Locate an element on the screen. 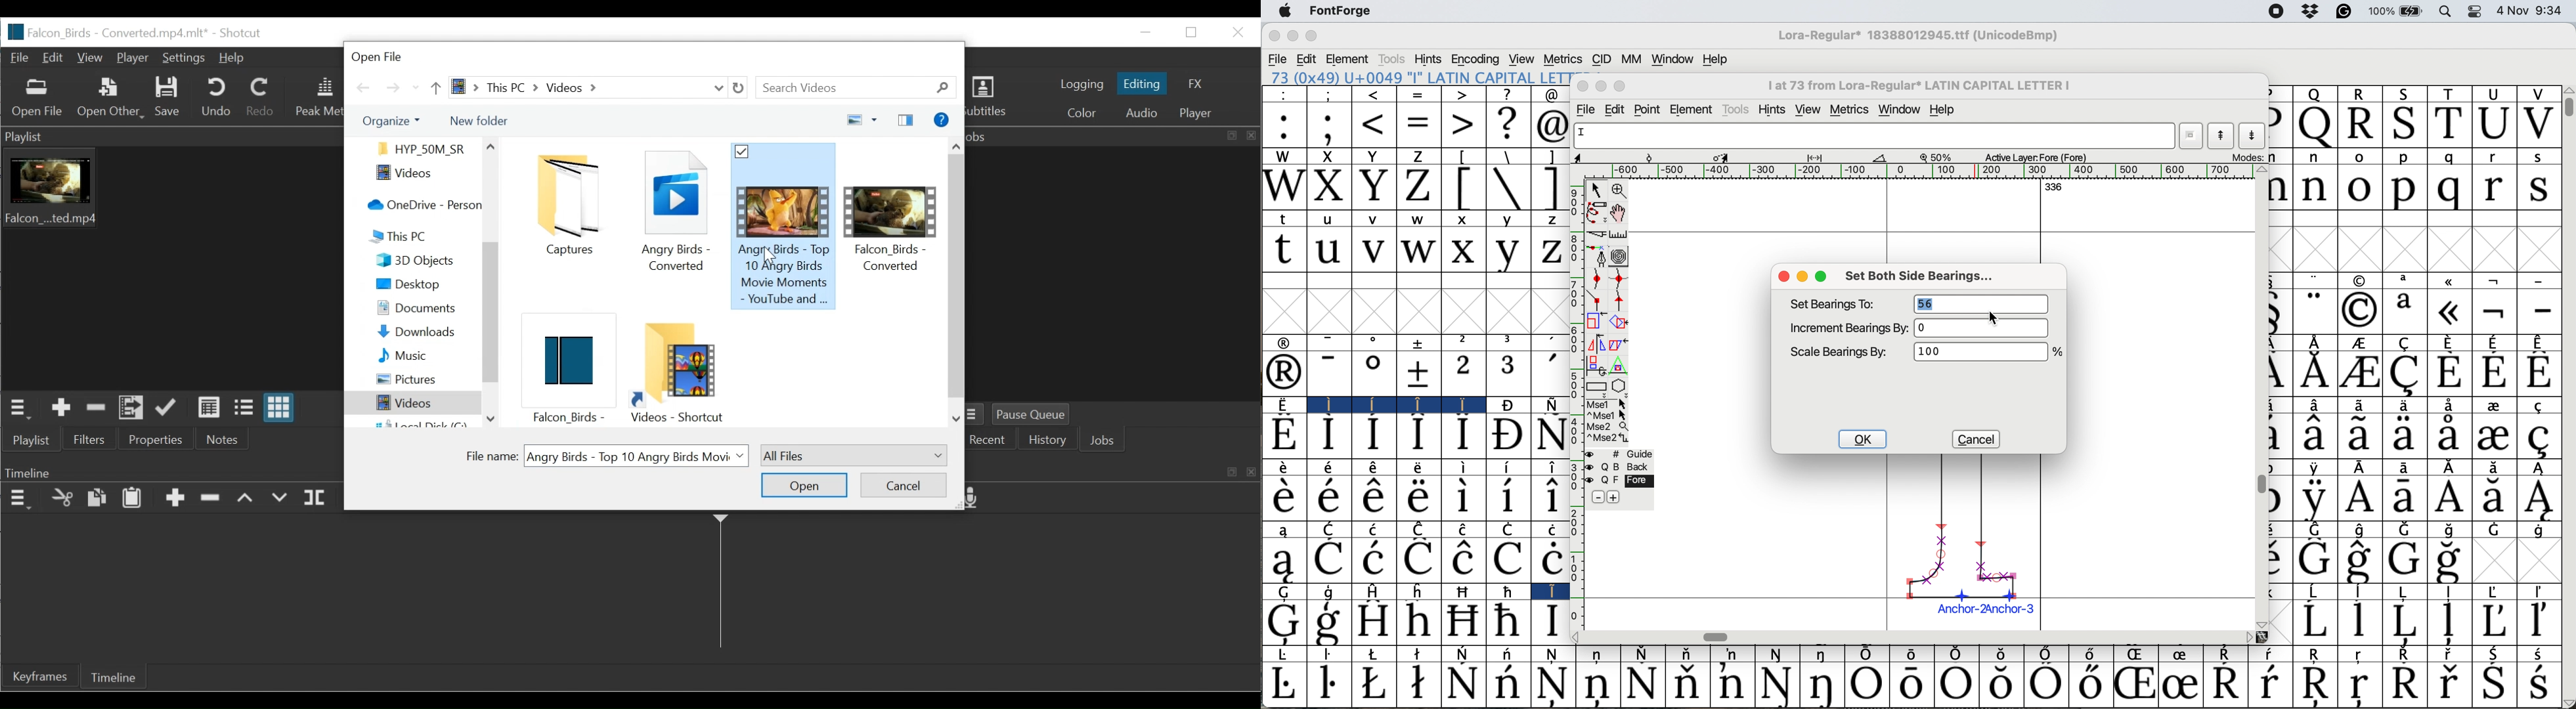 This screenshot has height=728, width=2576. Paste is located at coordinates (132, 499).